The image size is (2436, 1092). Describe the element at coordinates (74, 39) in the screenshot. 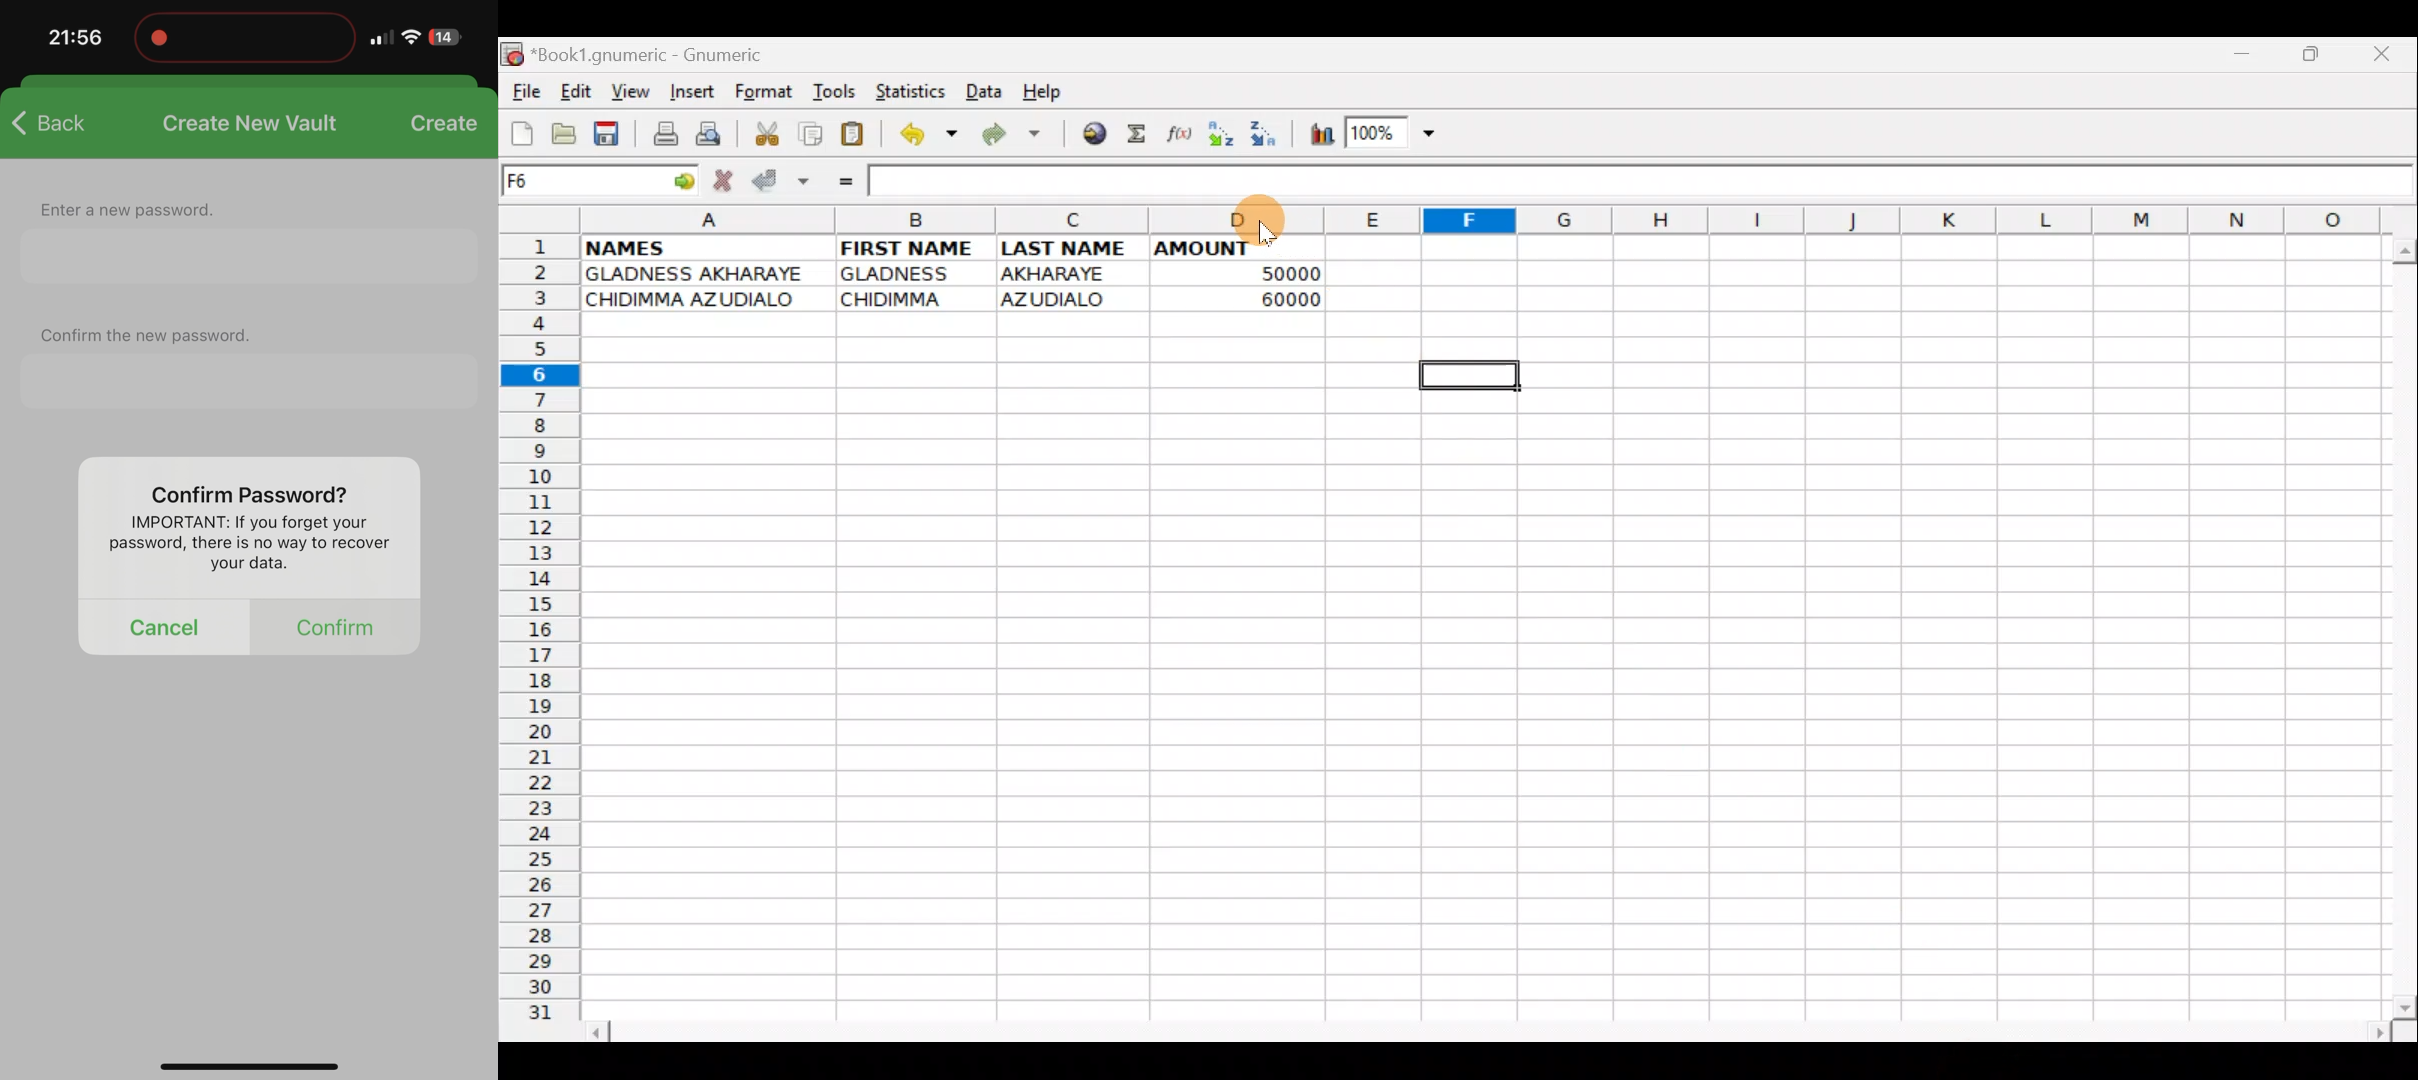

I see `21:56` at that location.